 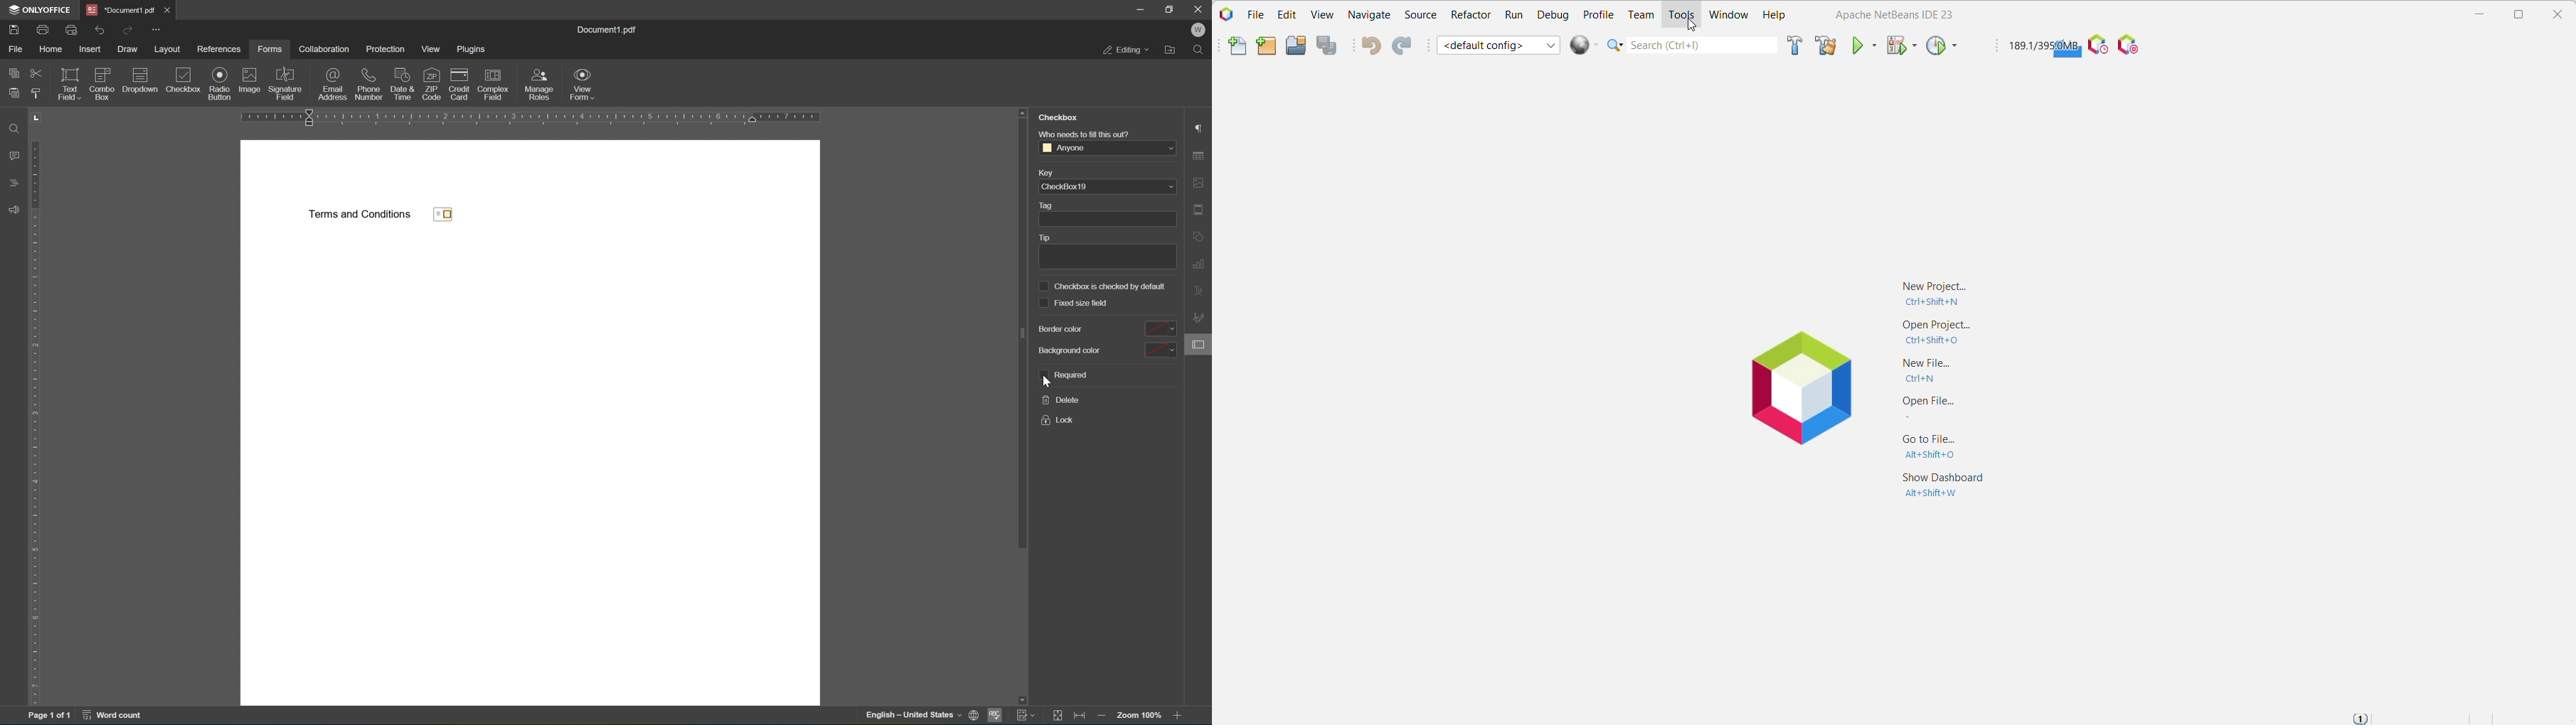 What do you see at coordinates (285, 83) in the screenshot?
I see `signature field` at bounding box center [285, 83].